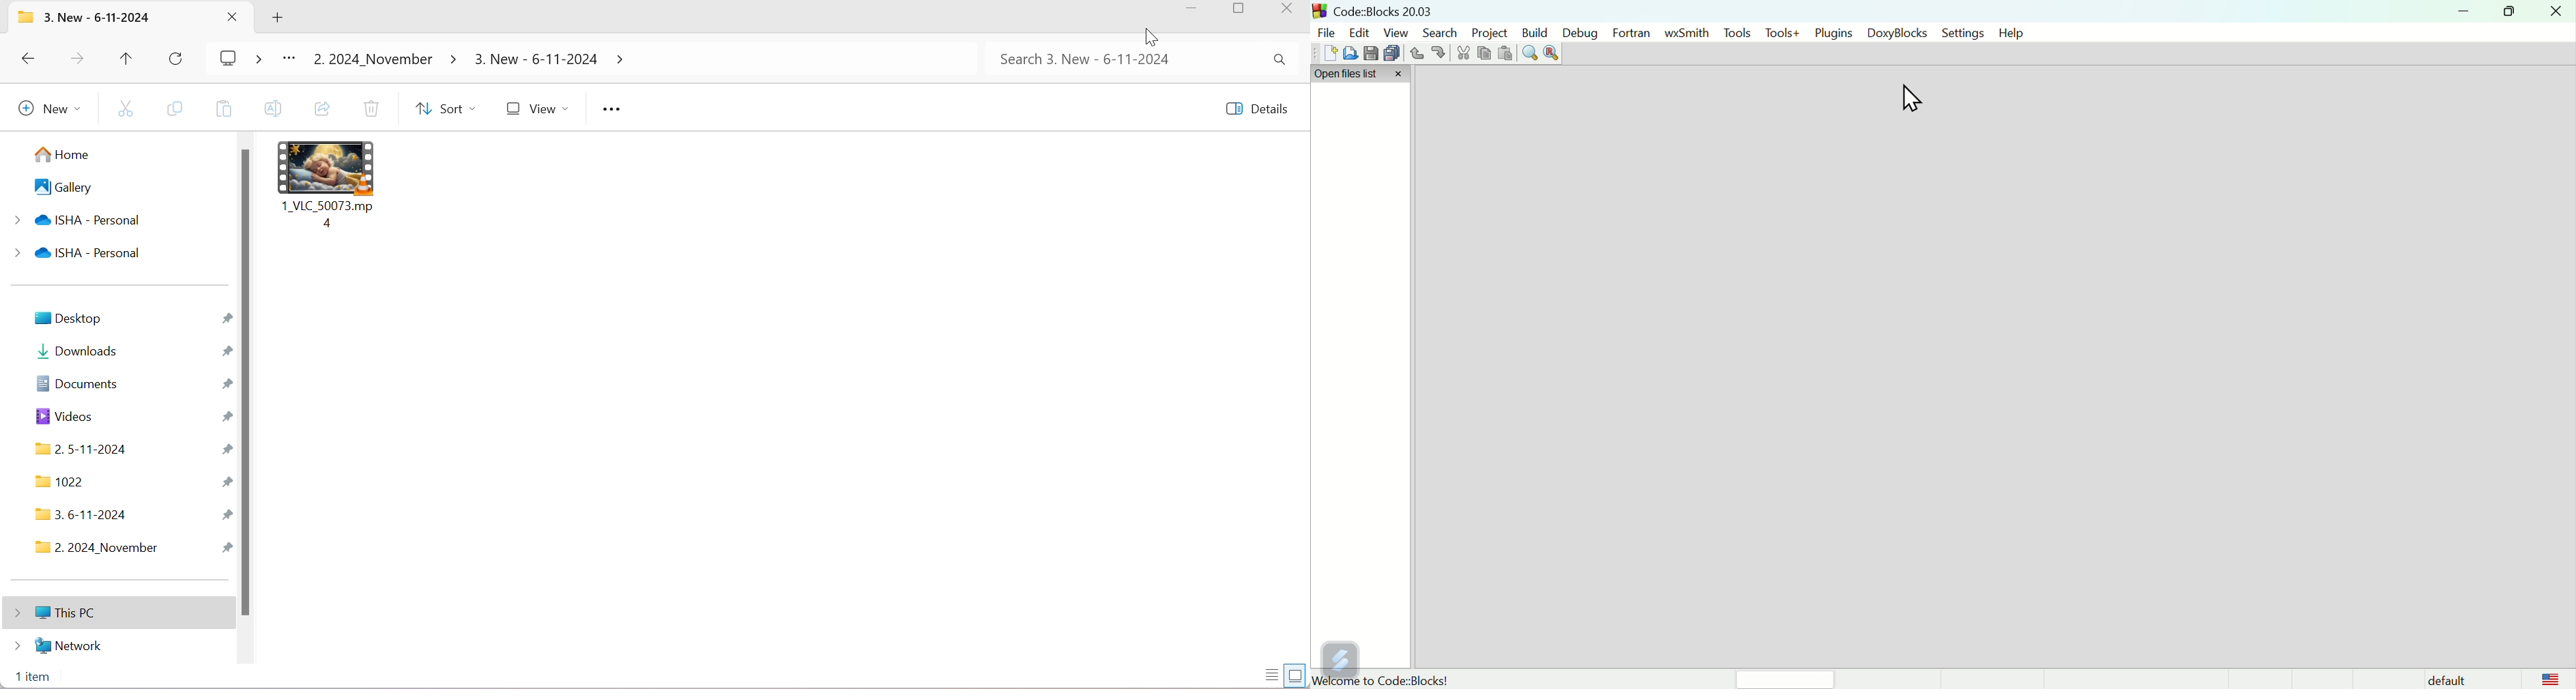 This screenshot has height=700, width=2576. What do you see at coordinates (63, 416) in the screenshot?
I see `Videos` at bounding box center [63, 416].